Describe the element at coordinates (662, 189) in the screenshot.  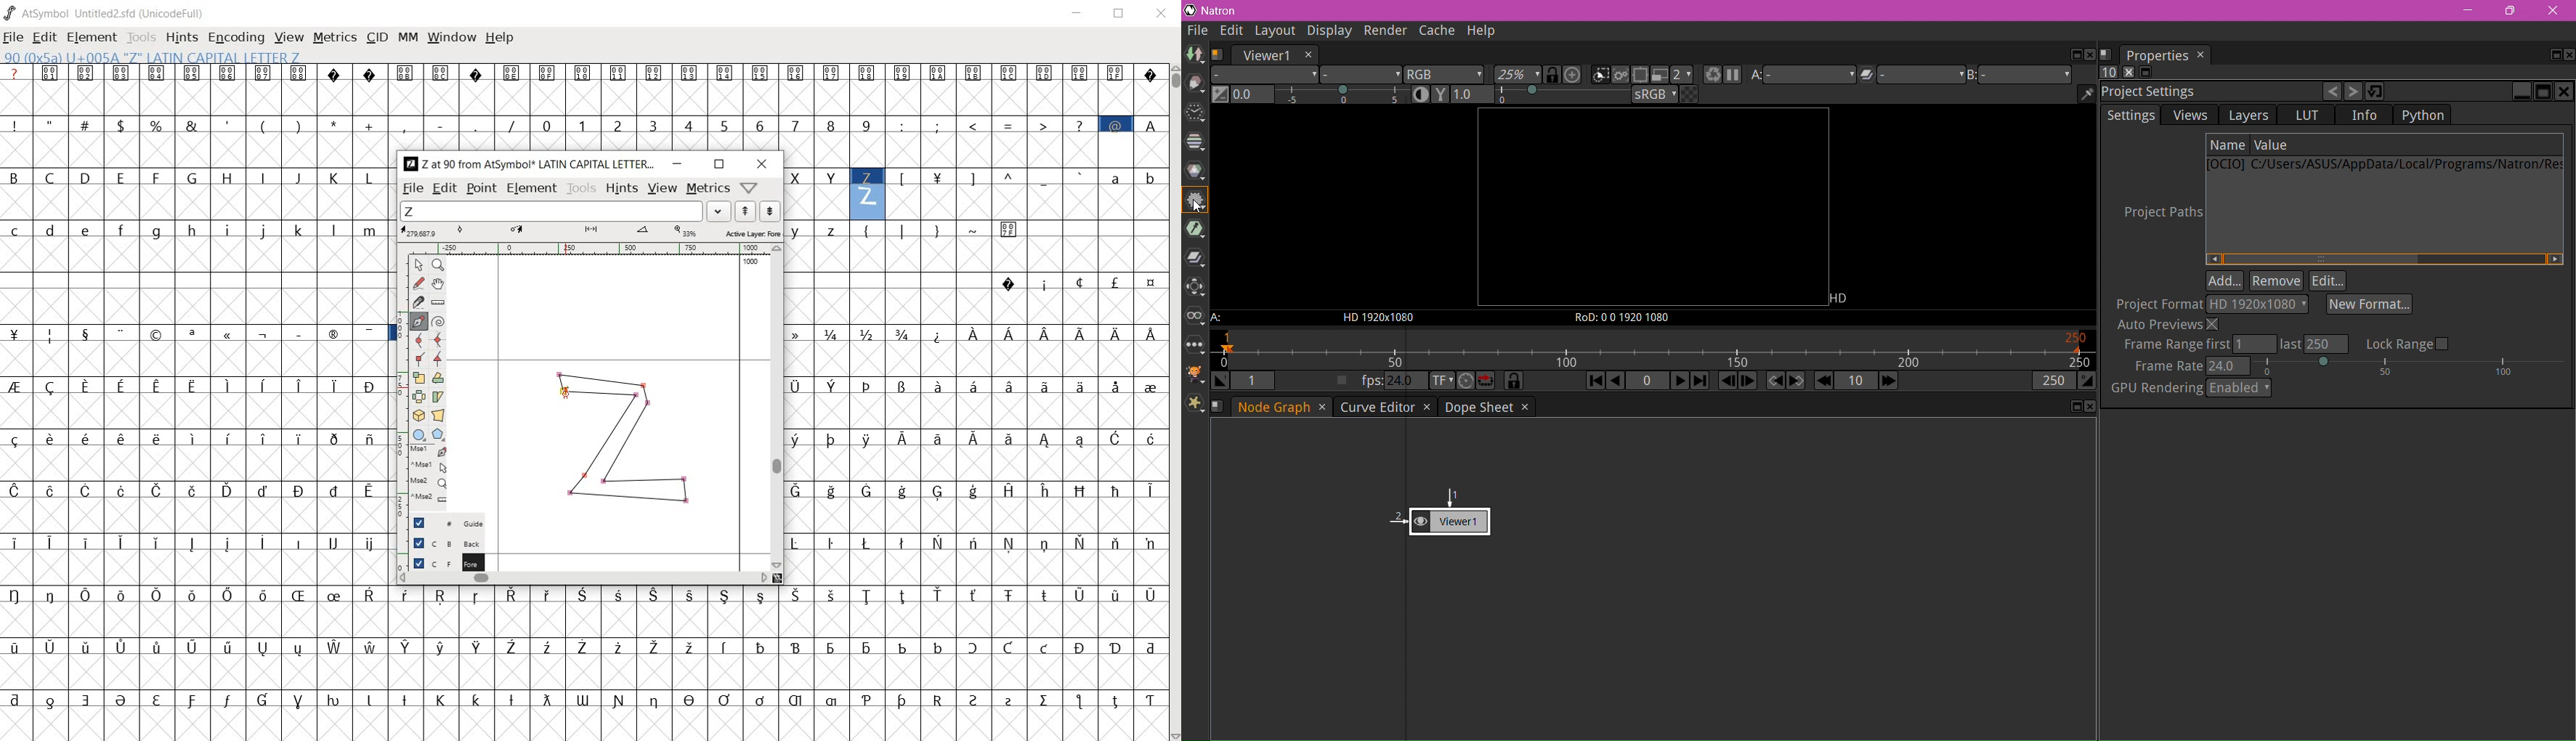
I see `view` at that location.